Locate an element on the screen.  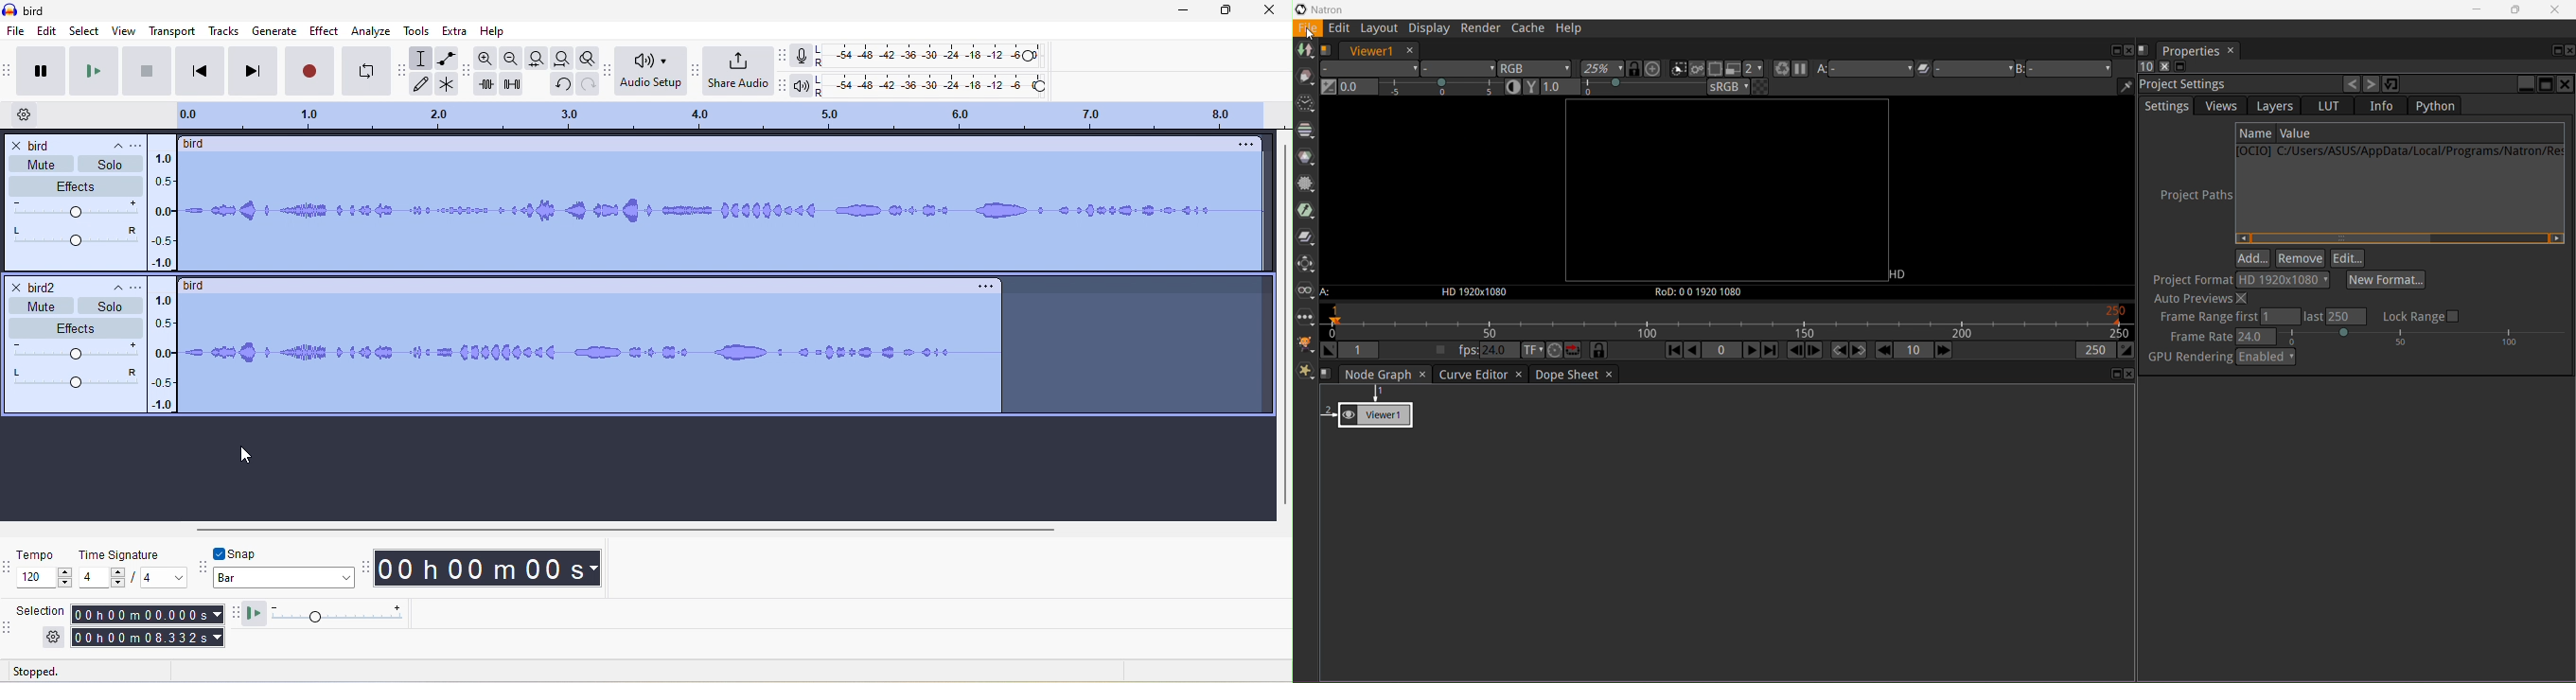
fit selection to width is located at coordinates (534, 59).